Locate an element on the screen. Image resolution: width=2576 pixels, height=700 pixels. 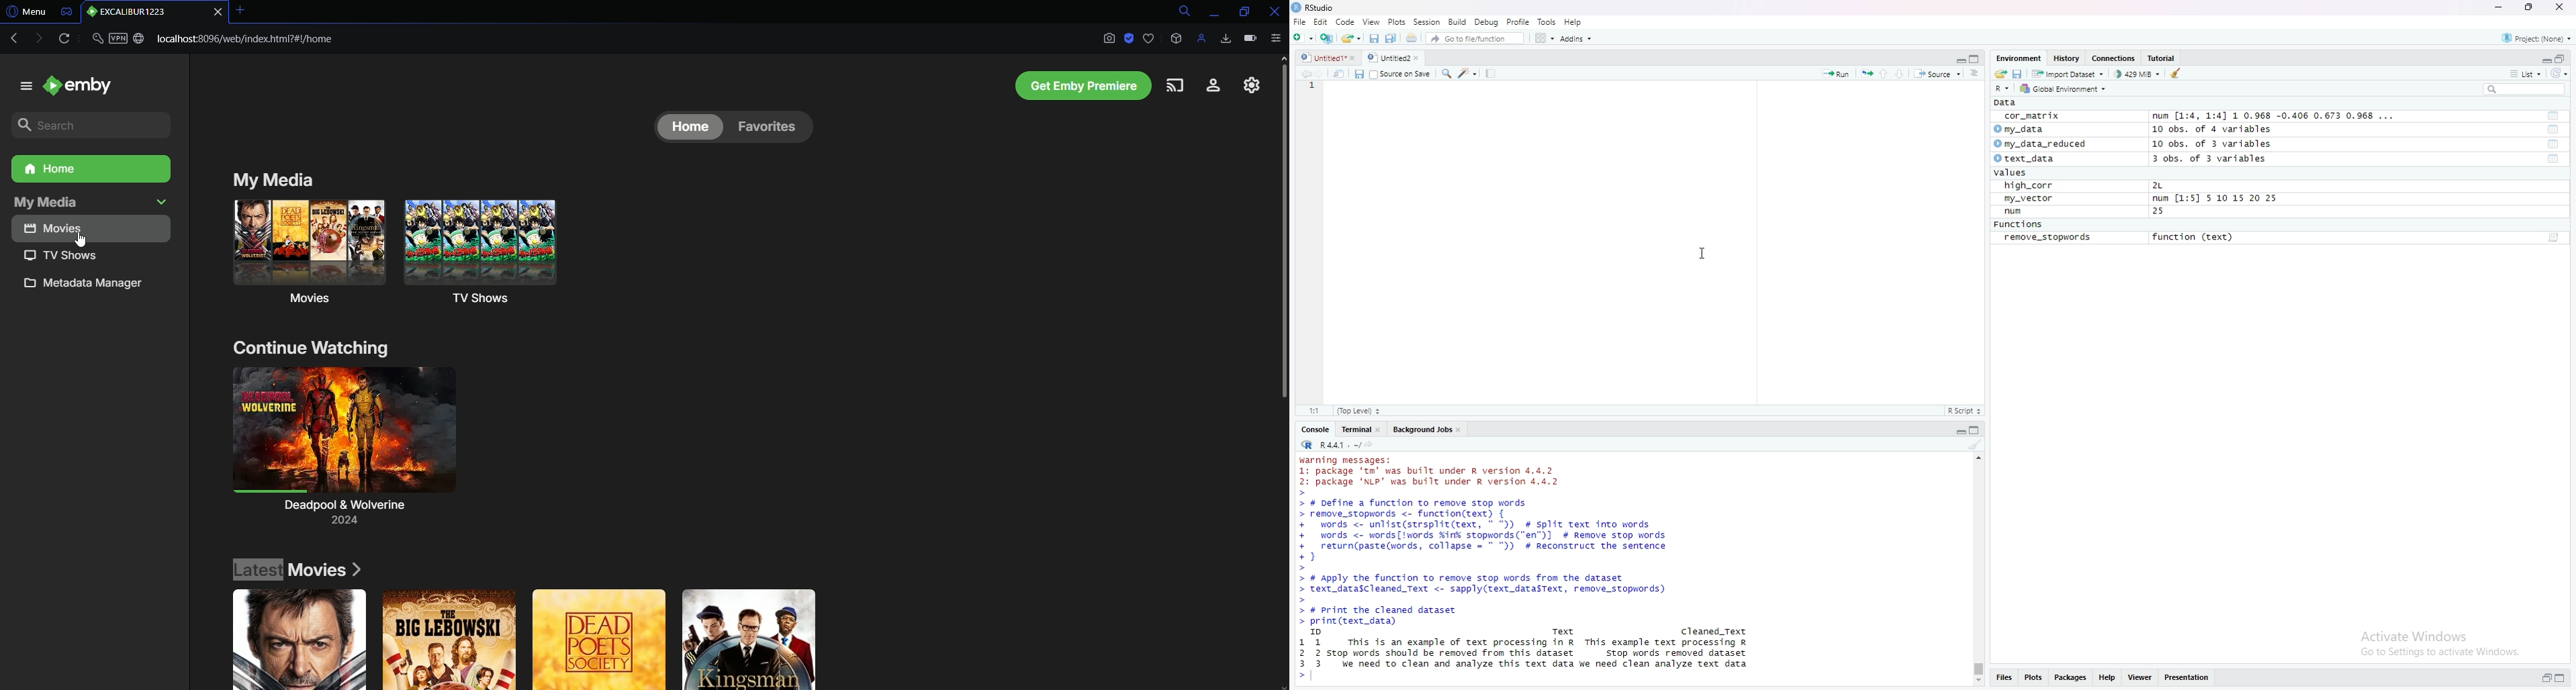
Untitled2 is located at coordinates (1400, 58).